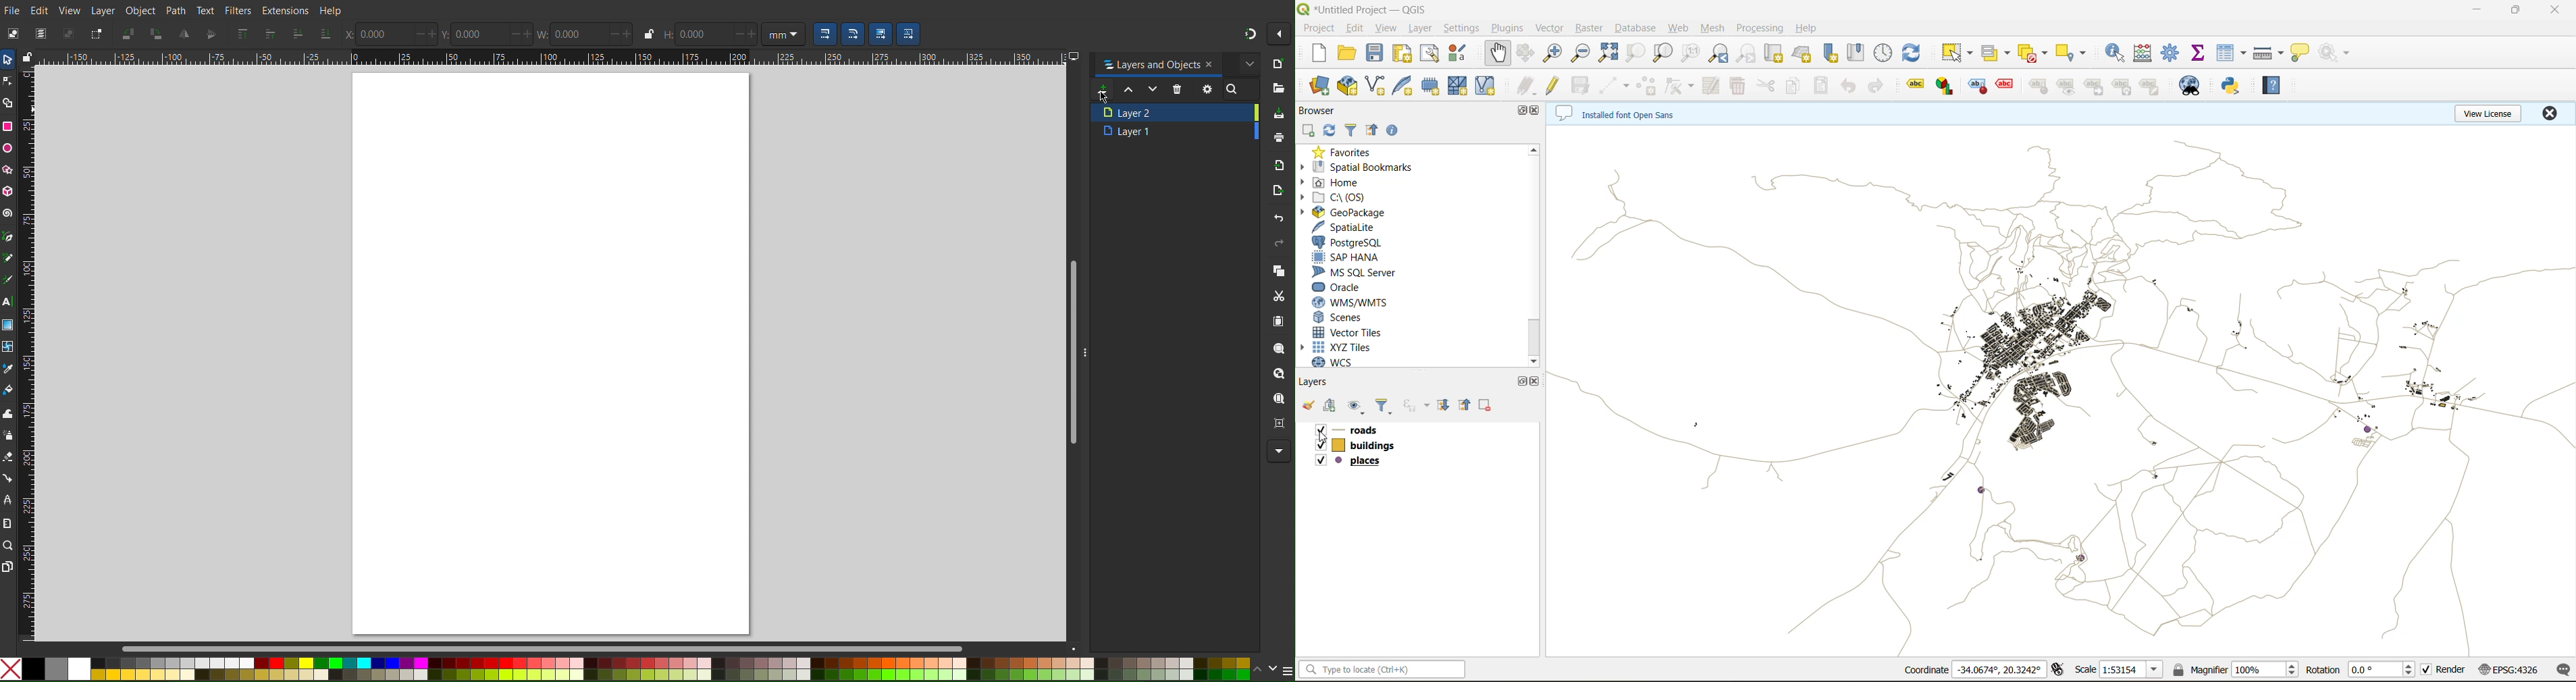  What do you see at coordinates (1278, 376) in the screenshot?
I see `Zoom Object` at bounding box center [1278, 376].